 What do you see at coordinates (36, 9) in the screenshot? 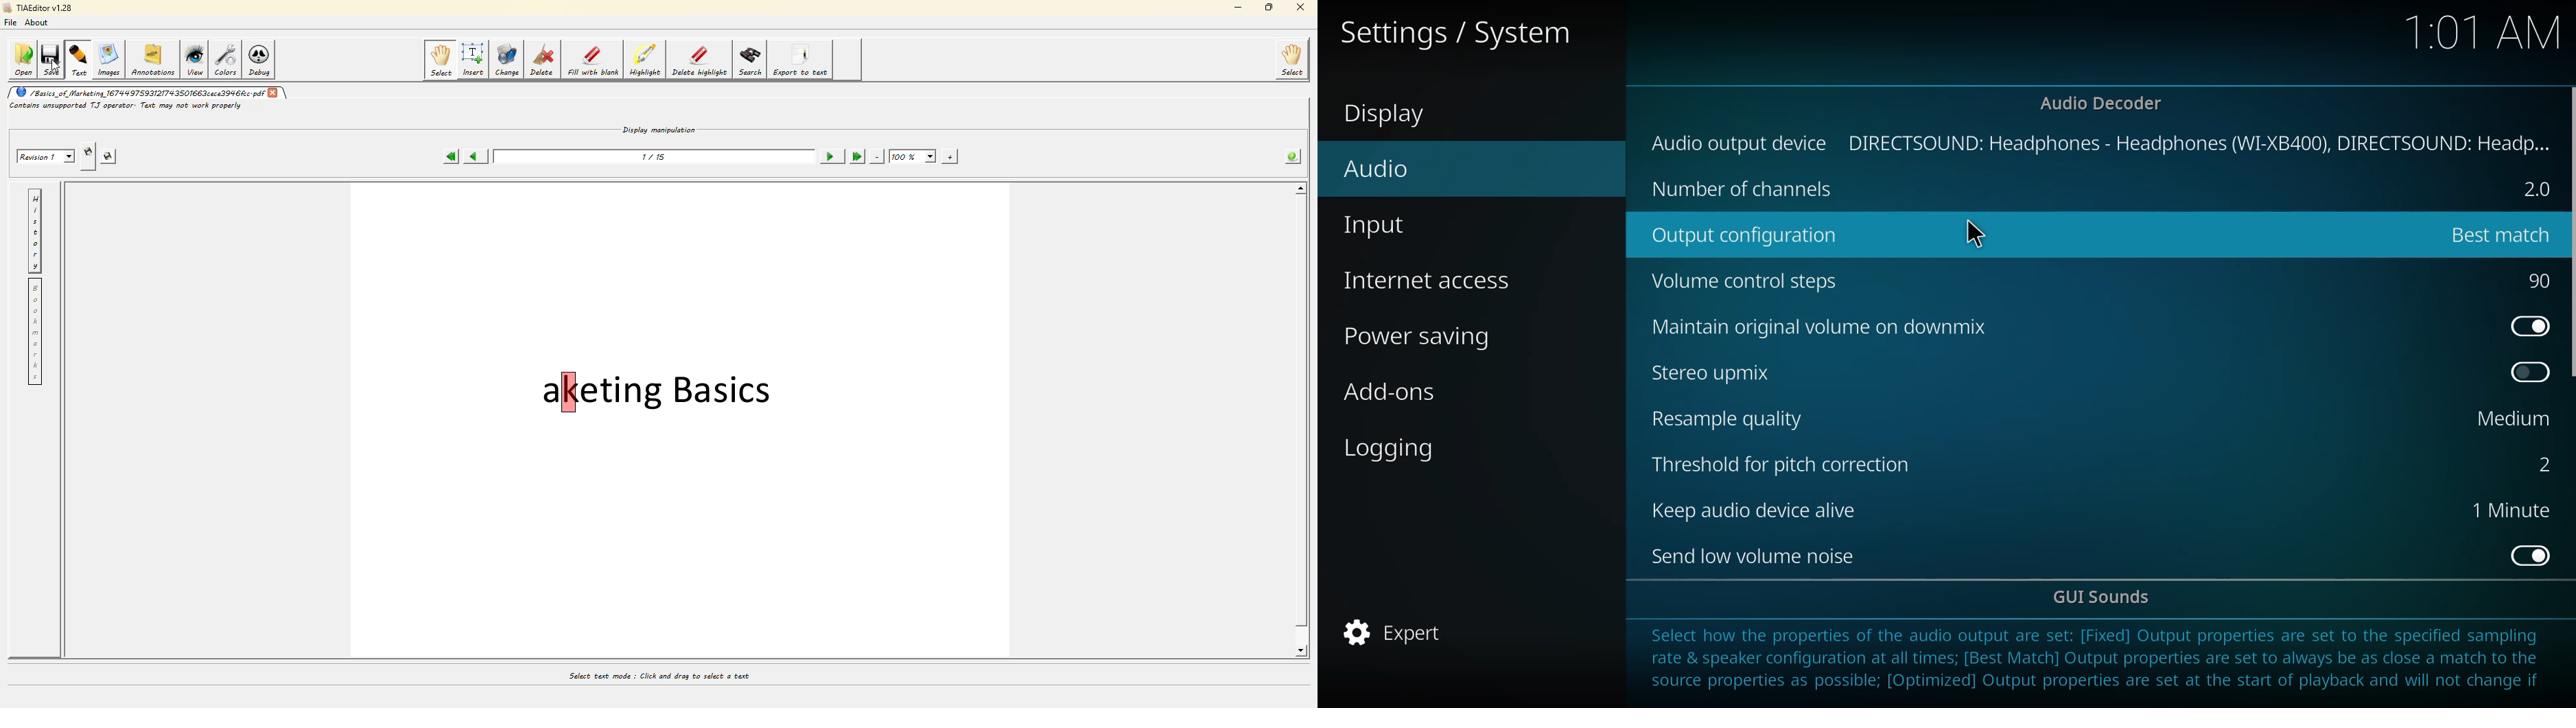
I see `TIAEDITOR v1.28` at bounding box center [36, 9].